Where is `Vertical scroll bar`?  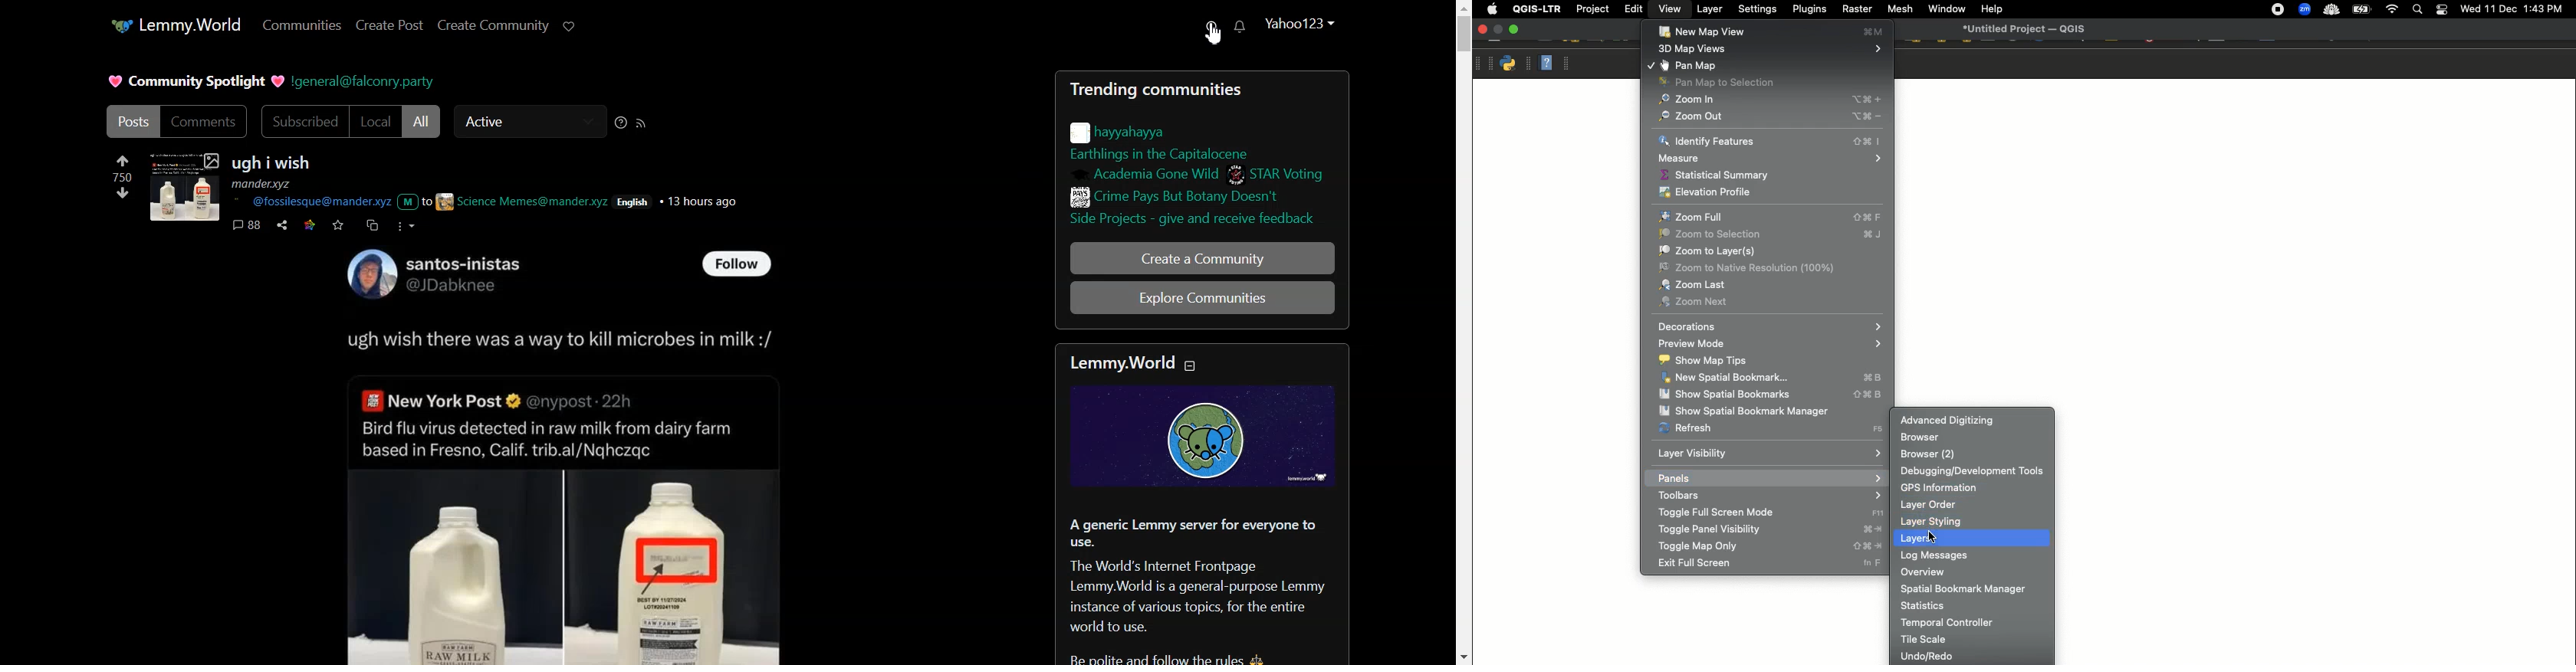 Vertical scroll bar is located at coordinates (1460, 332).